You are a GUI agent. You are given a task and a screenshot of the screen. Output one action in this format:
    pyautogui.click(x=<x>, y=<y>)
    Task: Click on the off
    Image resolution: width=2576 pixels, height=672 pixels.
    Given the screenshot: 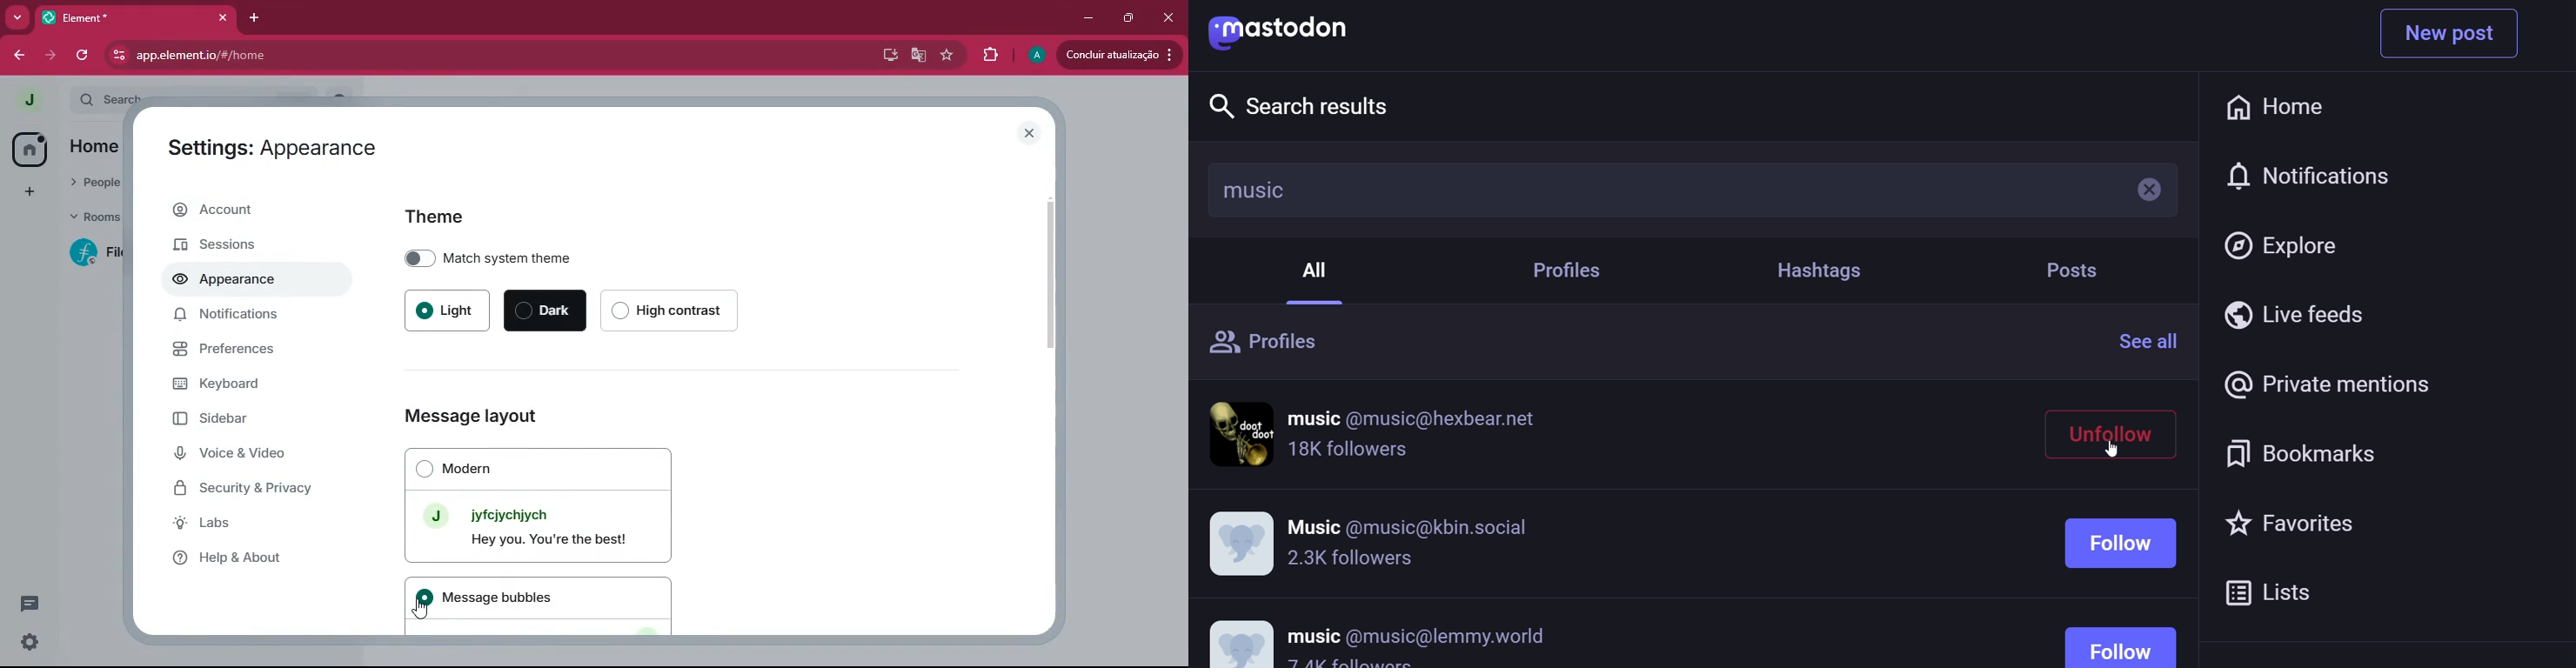 What is the action you would take?
    pyautogui.click(x=426, y=469)
    